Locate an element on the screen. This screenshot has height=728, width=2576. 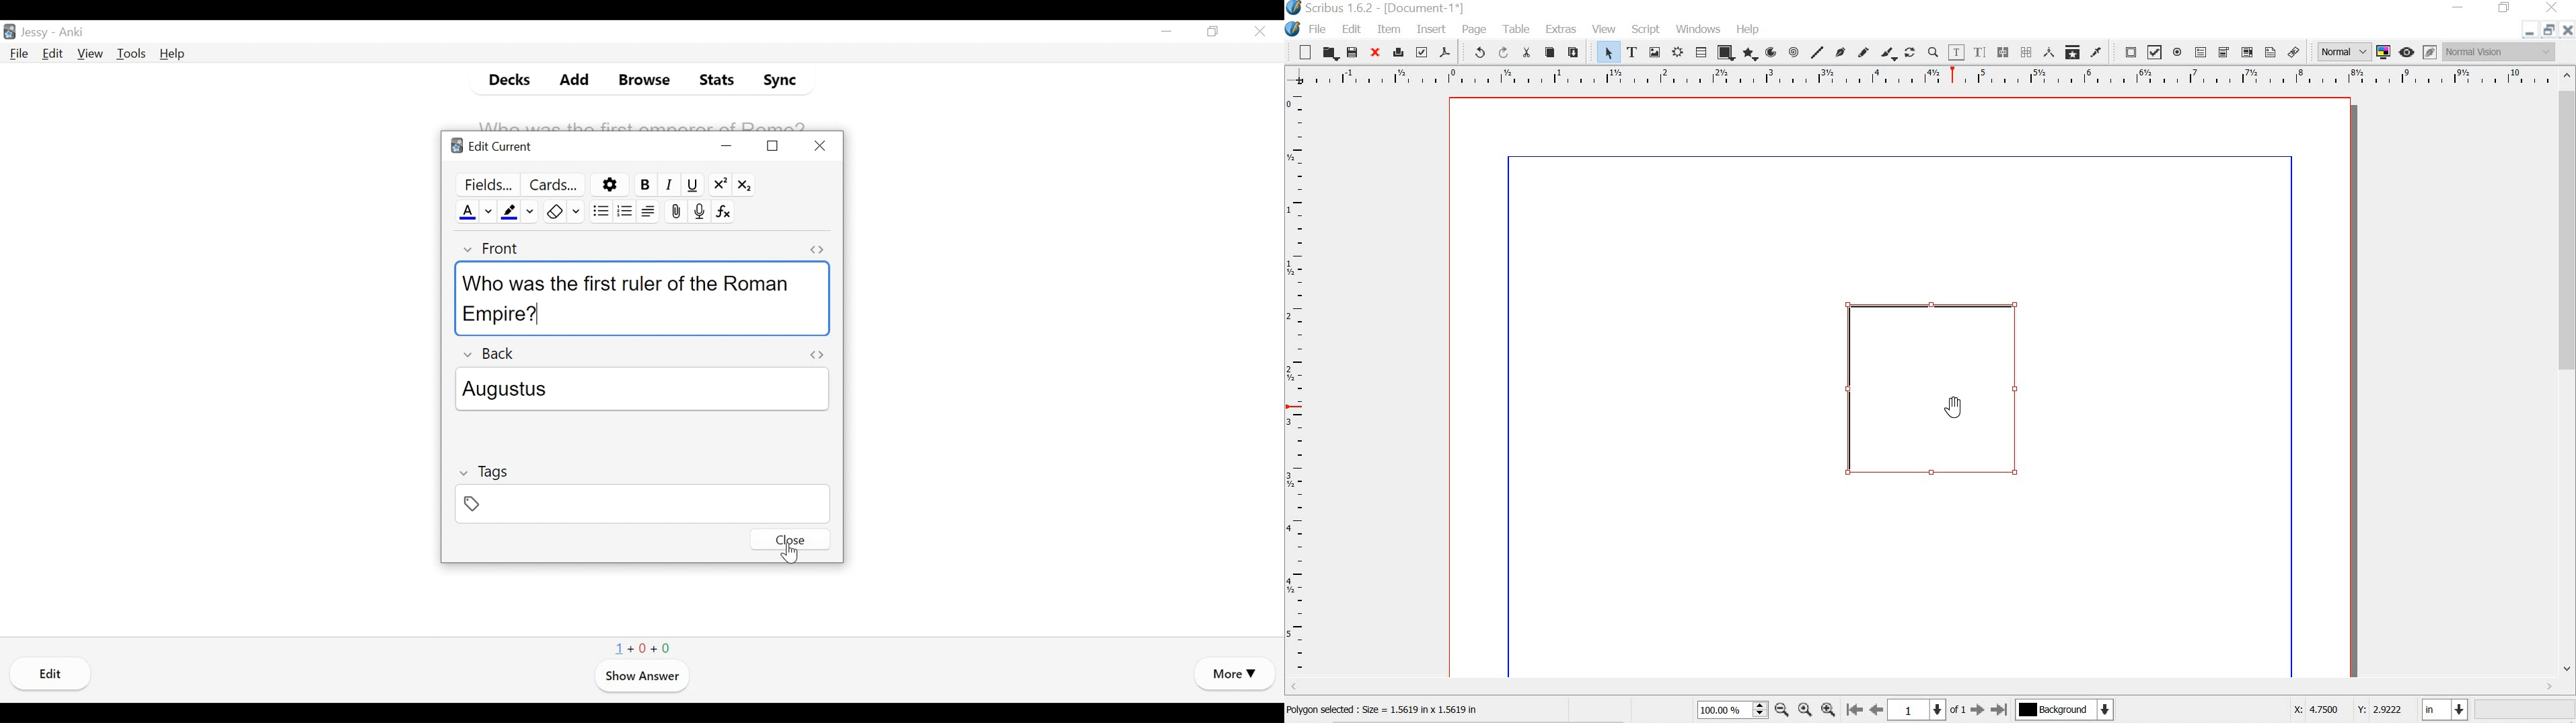
Edit Current is located at coordinates (492, 147).